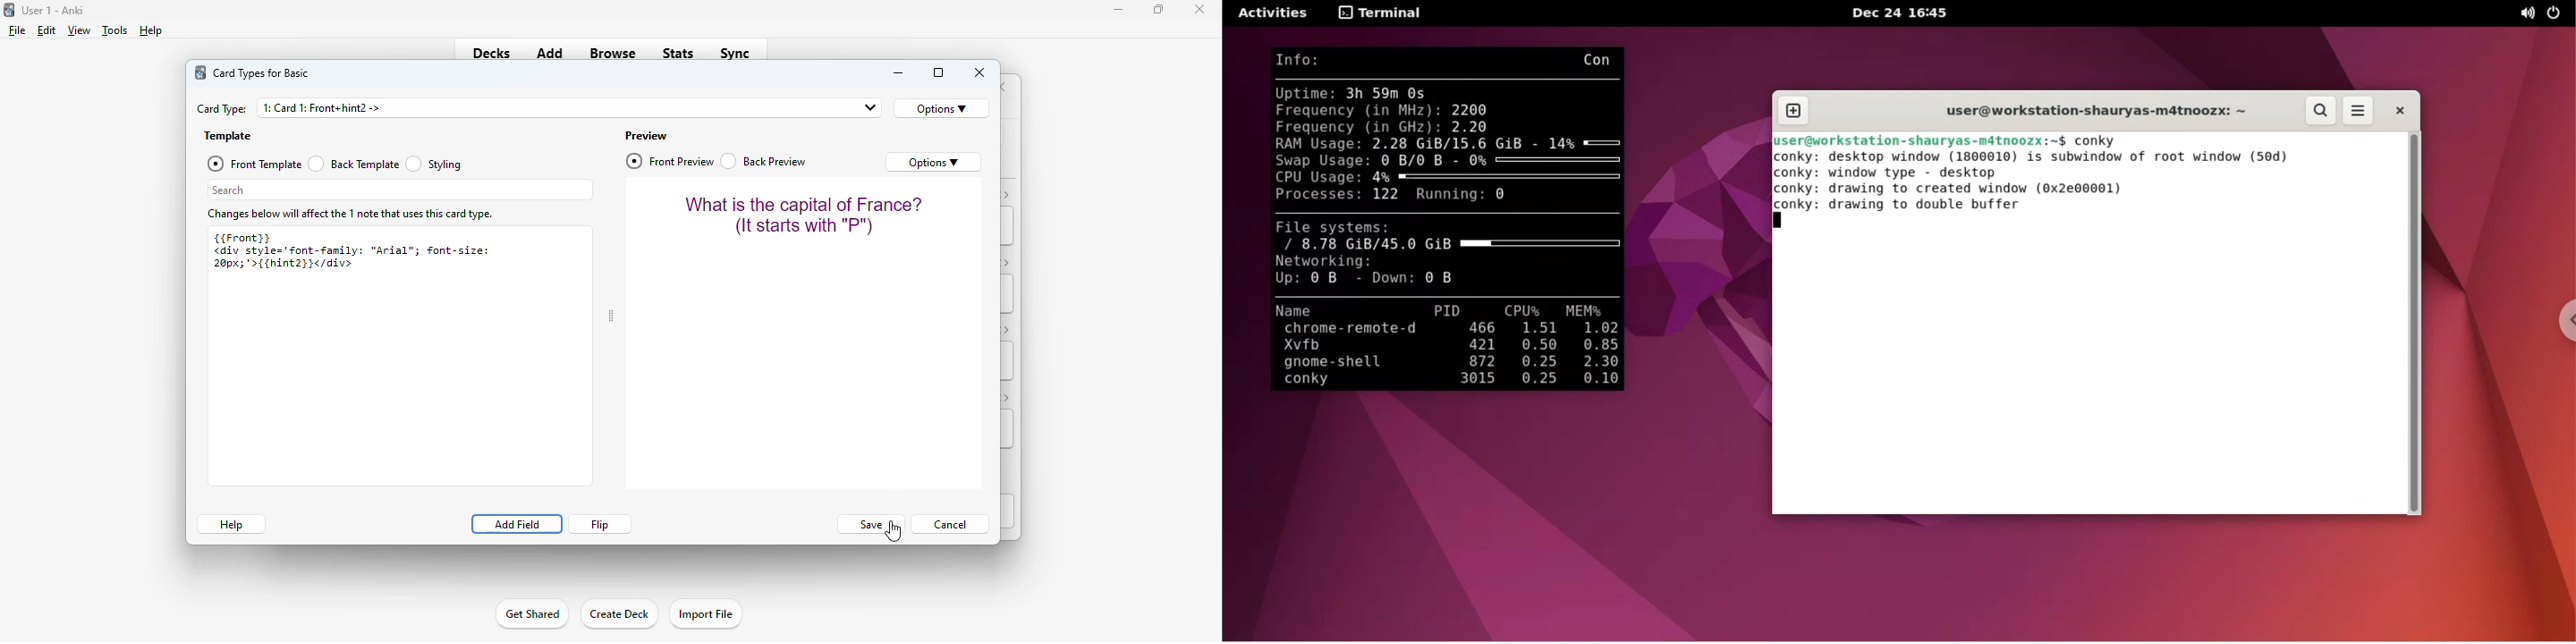 The width and height of the screenshot is (2576, 644). Describe the element at coordinates (980, 72) in the screenshot. I see `close` at that location.